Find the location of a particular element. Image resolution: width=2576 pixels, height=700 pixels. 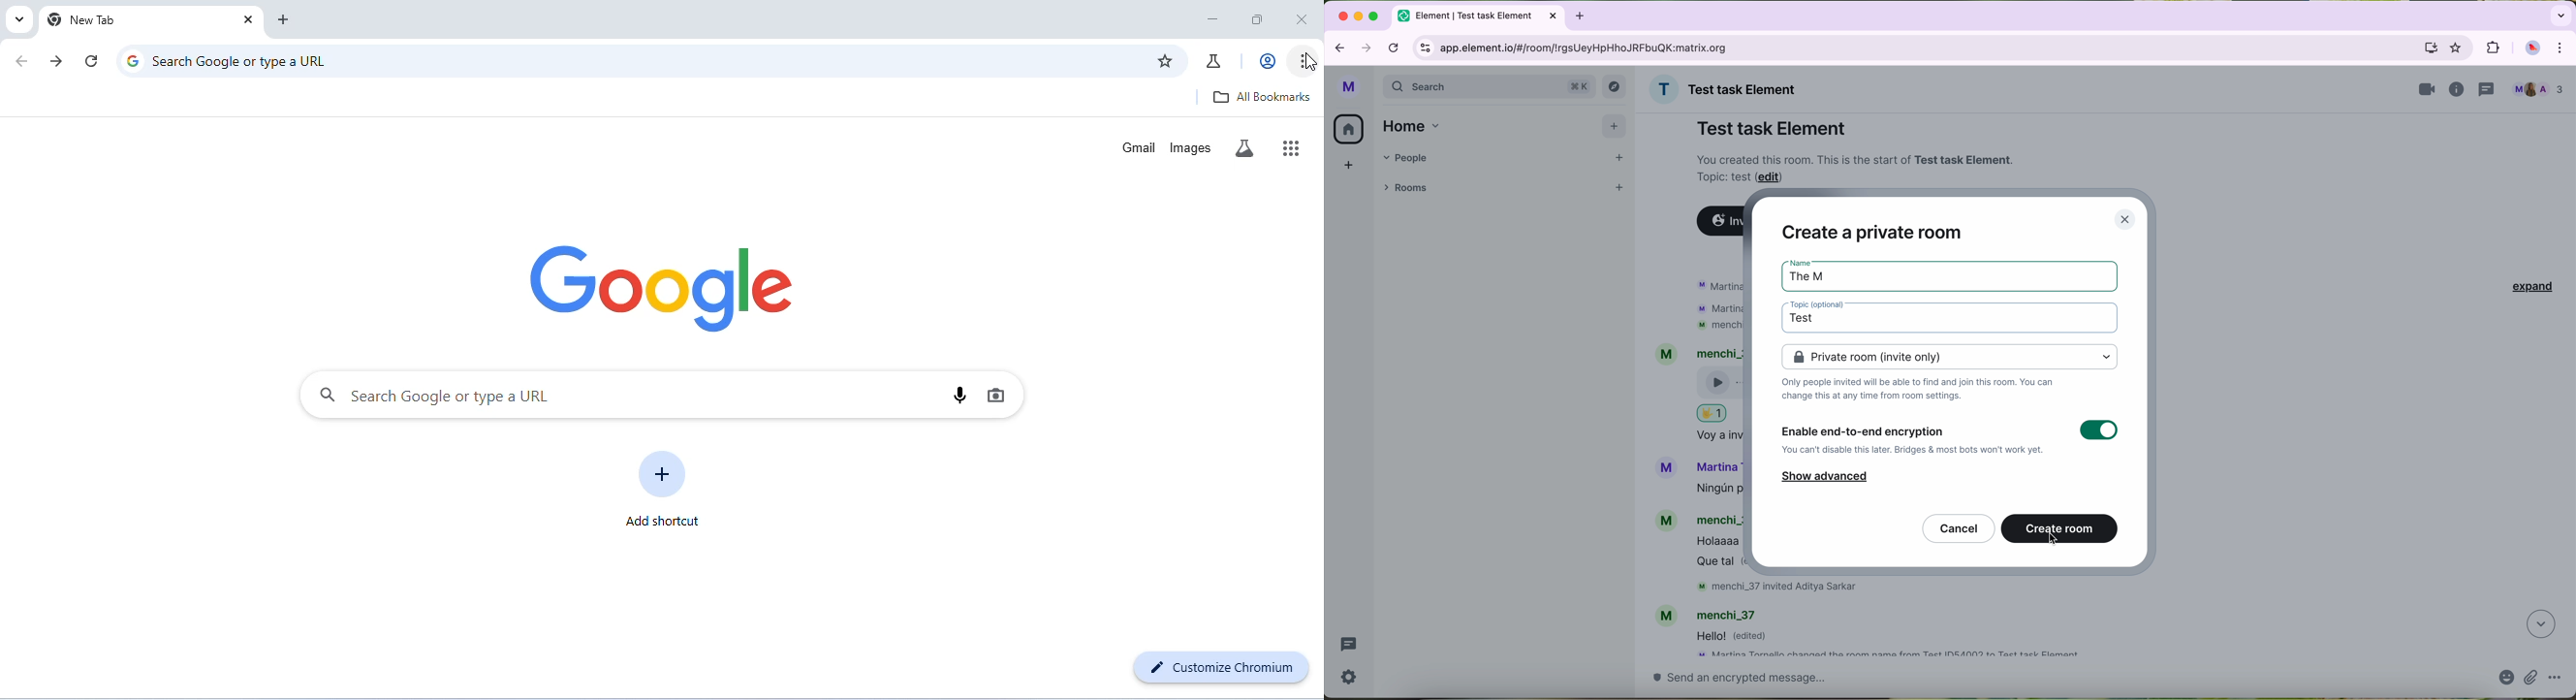

The M is located at coordinates (1816, 274).